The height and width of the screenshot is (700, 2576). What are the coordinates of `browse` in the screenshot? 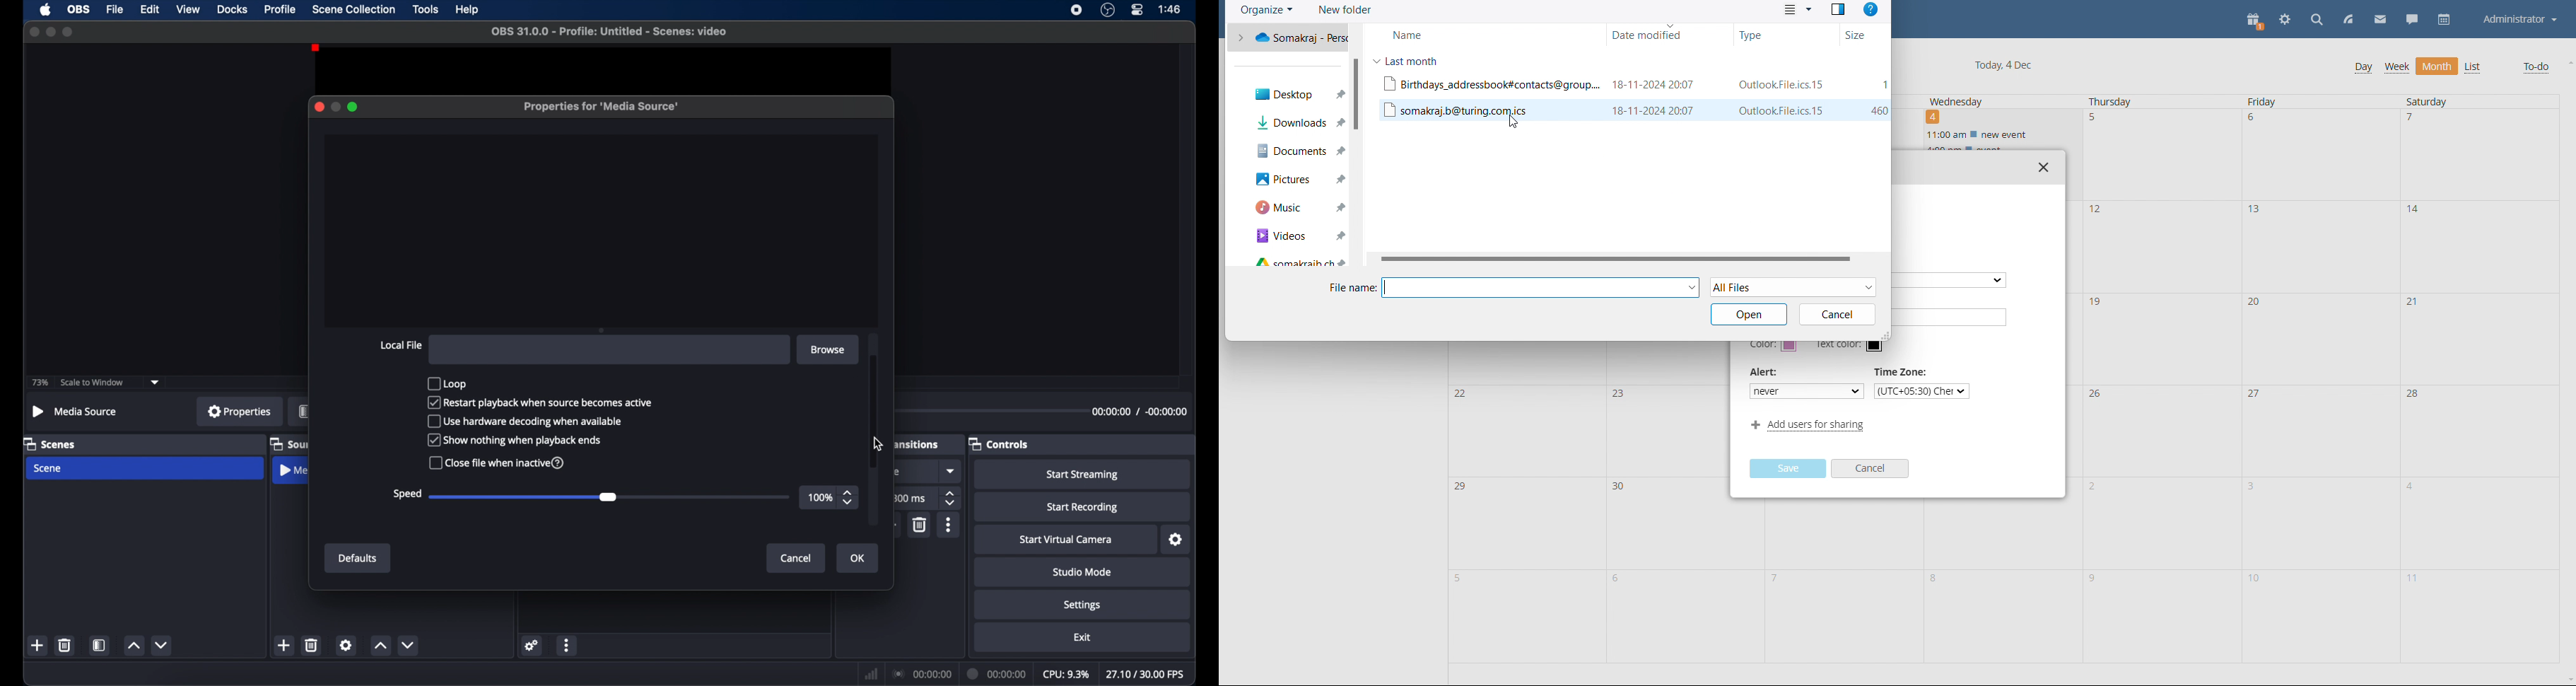 It's located at (828, 350).